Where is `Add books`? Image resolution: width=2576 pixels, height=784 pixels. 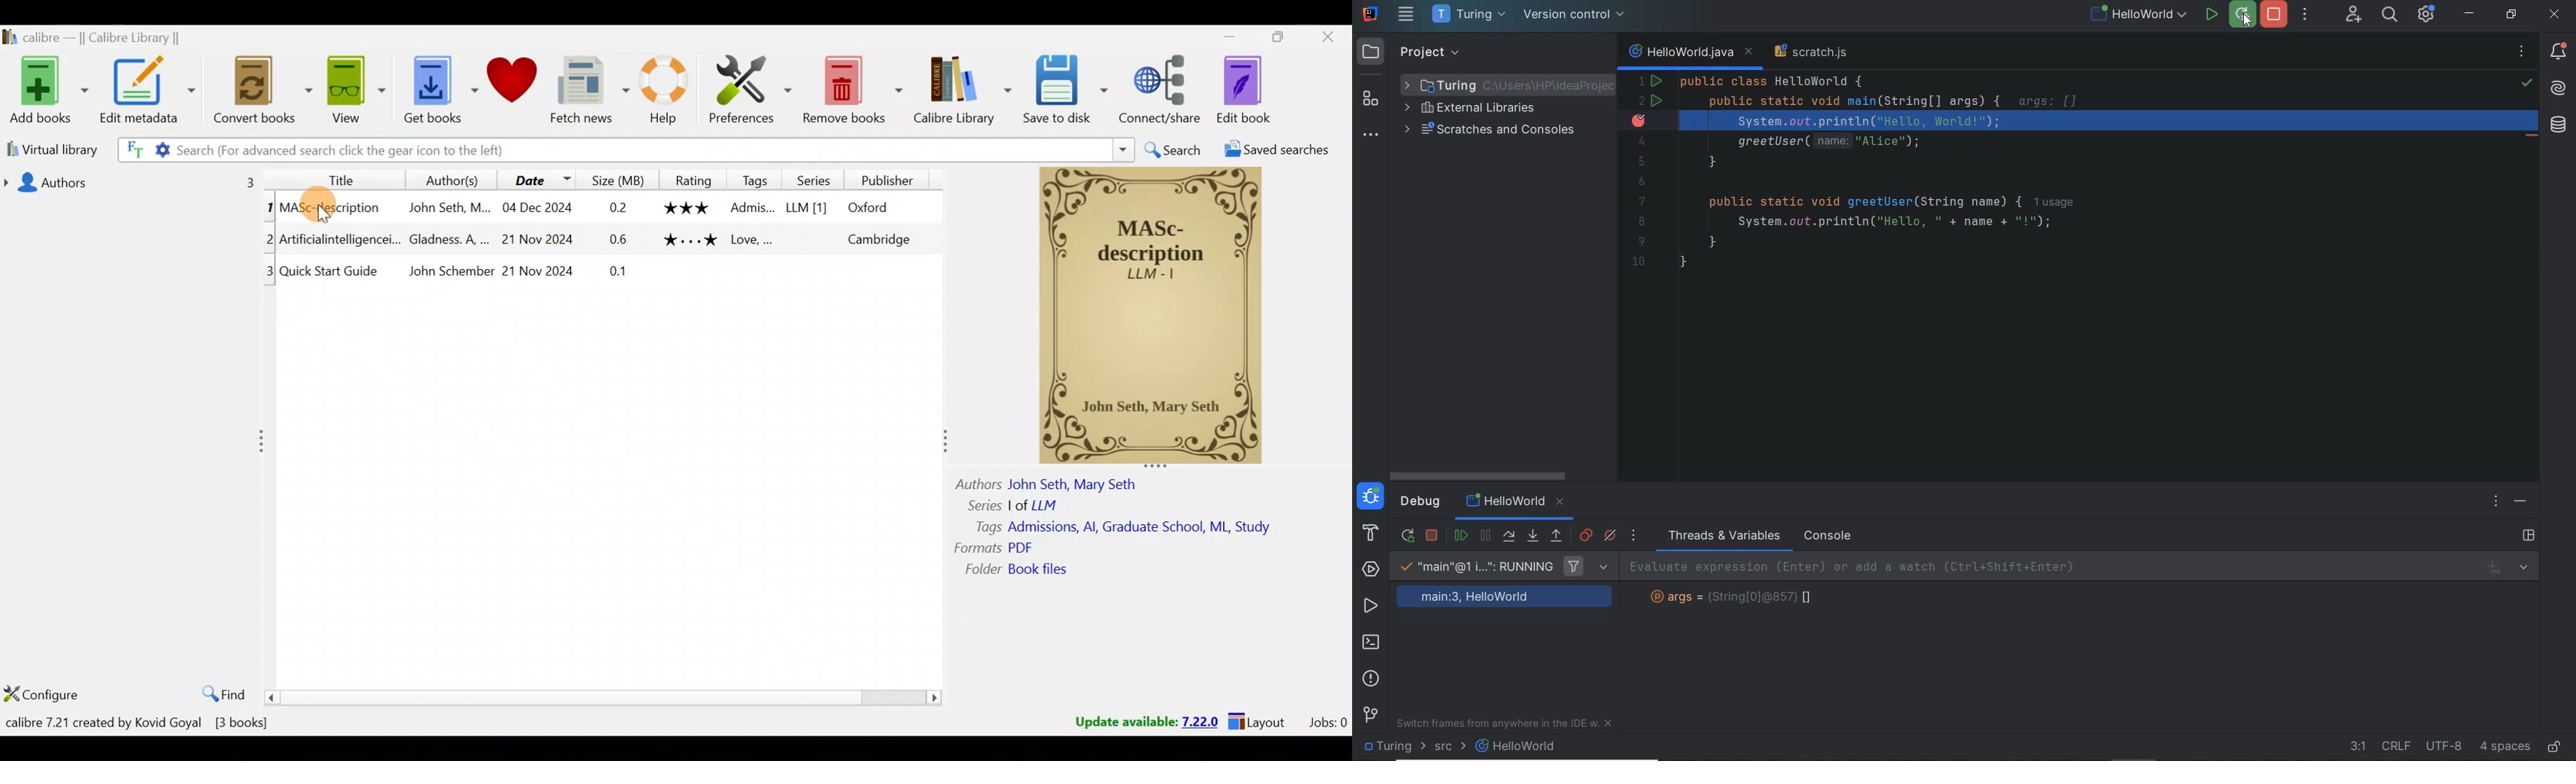 Add books is located at coordinates (52, 91).